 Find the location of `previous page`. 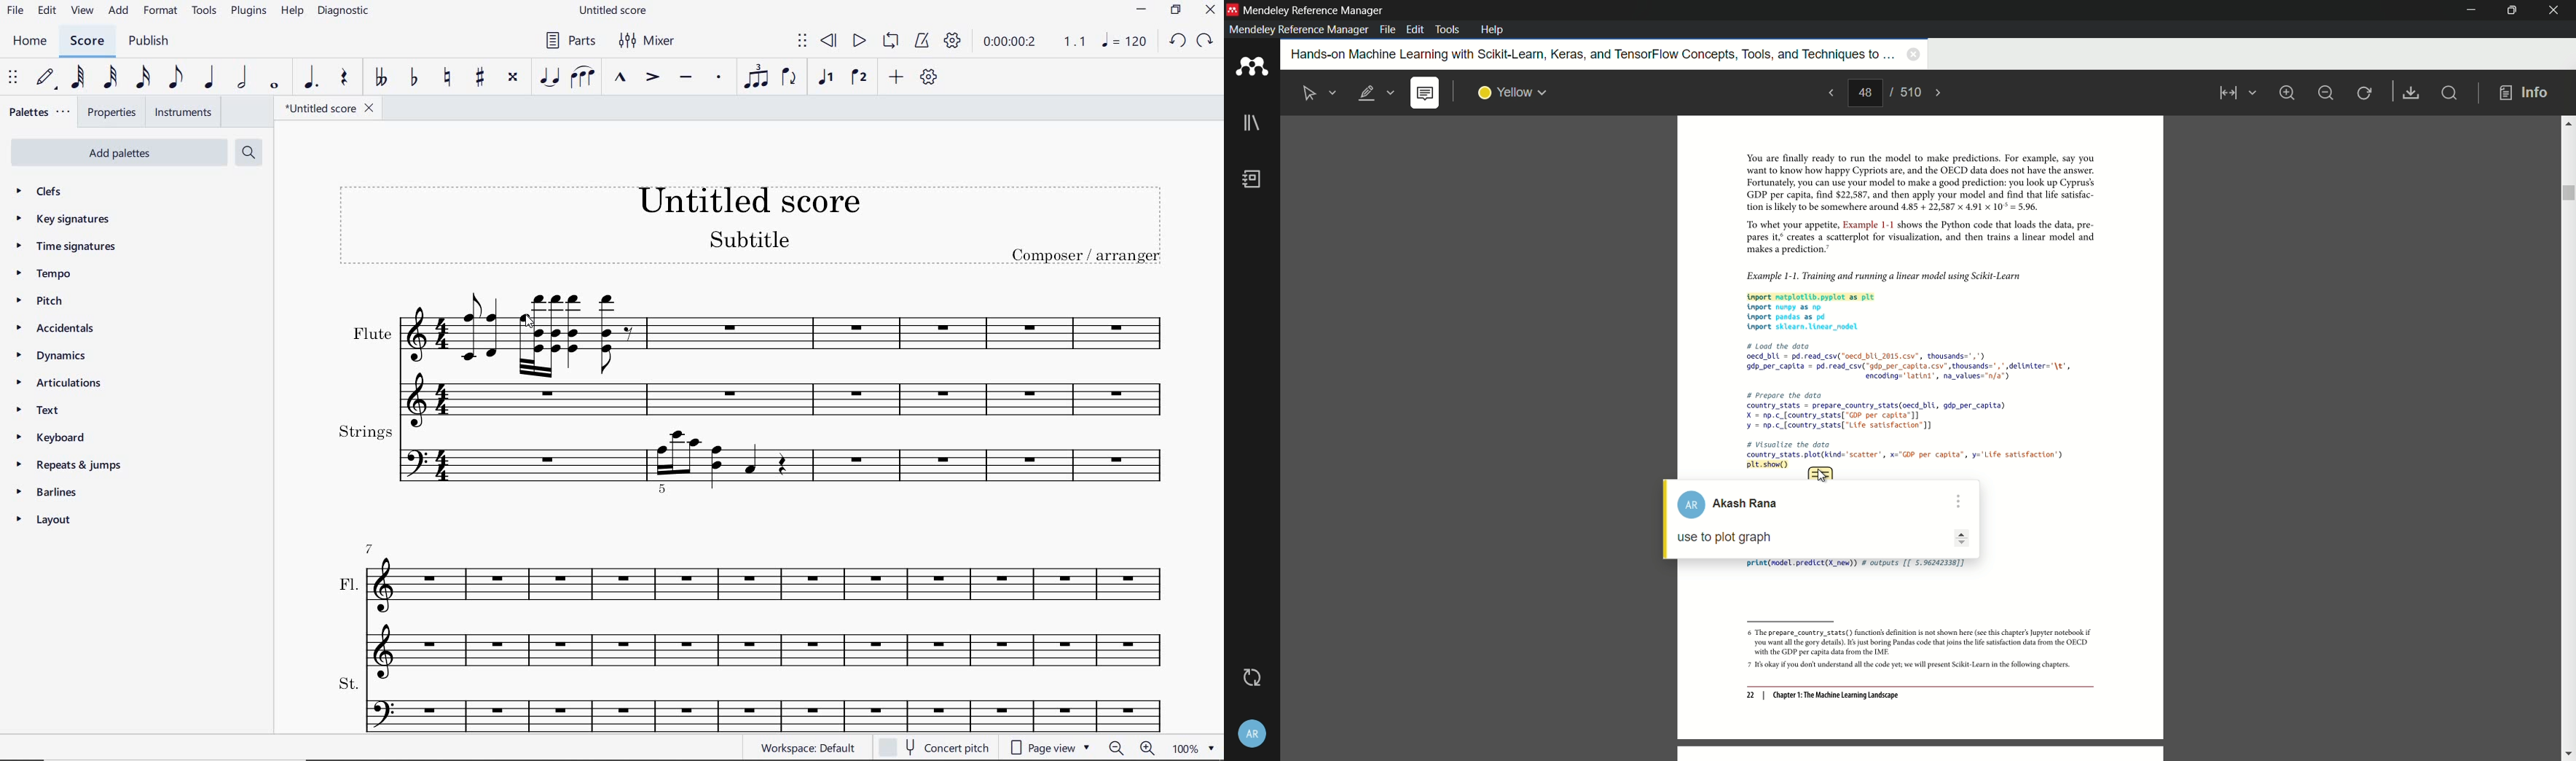

previous page is located at coordinates (1830, 92).